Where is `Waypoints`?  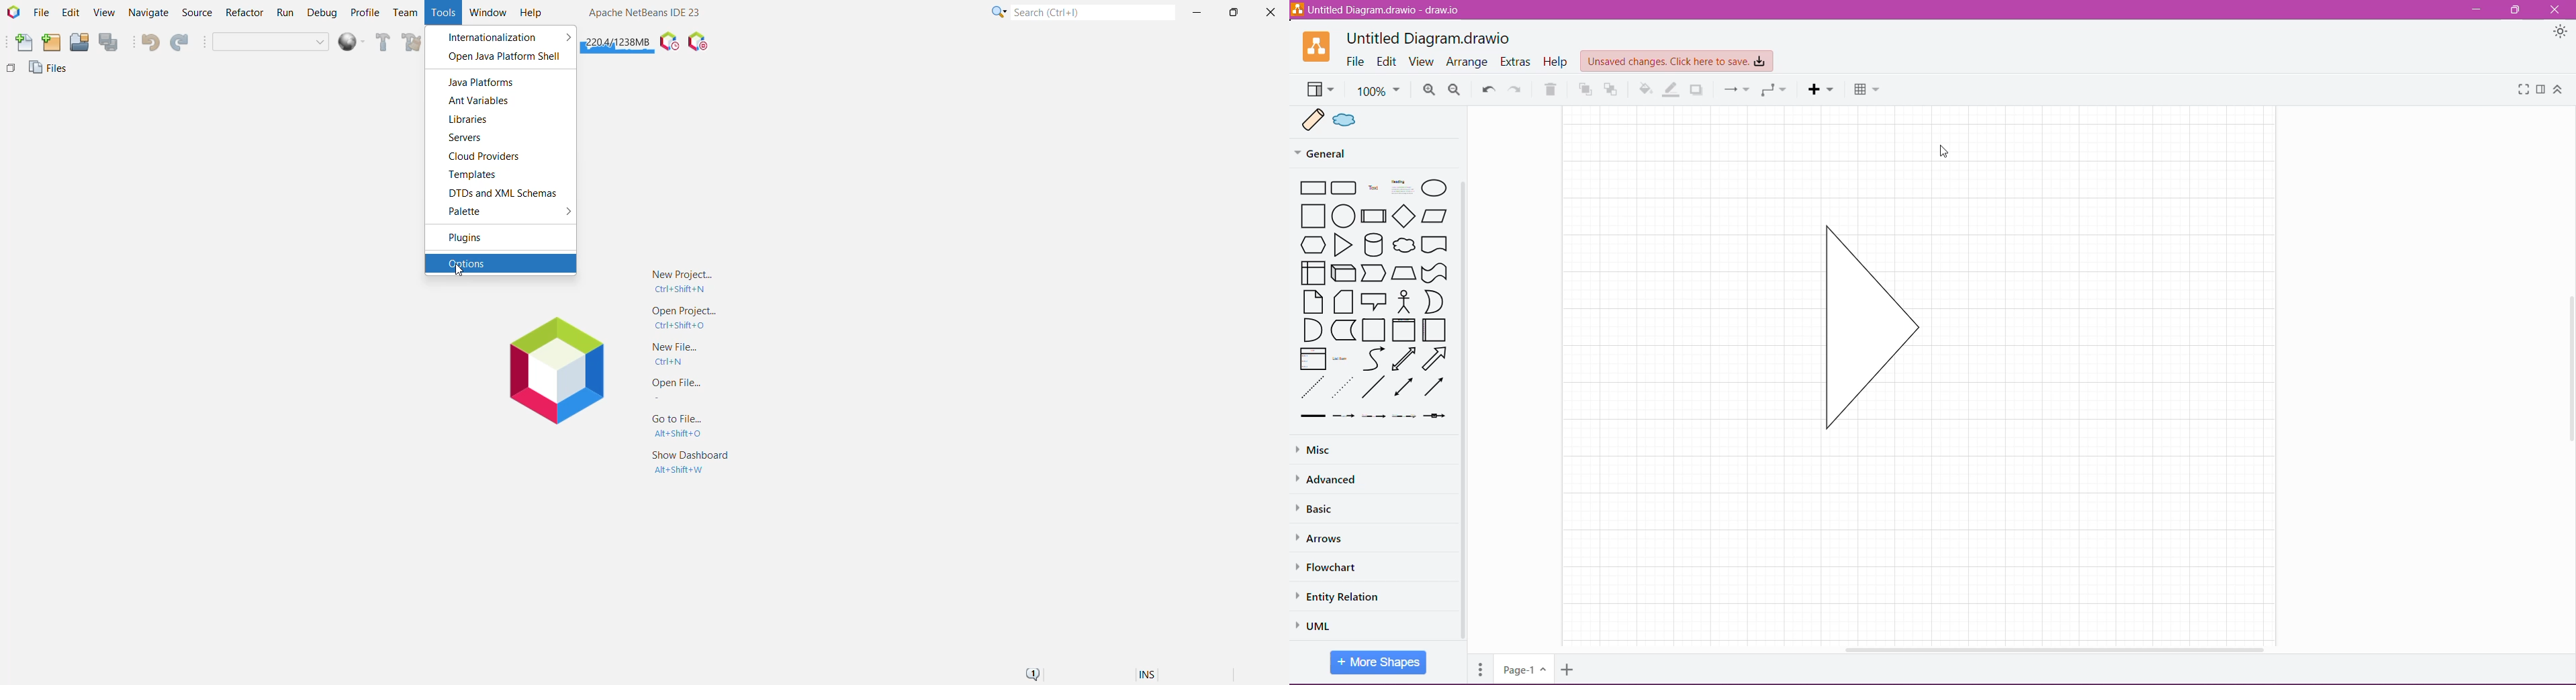 Waypoints is located at coordinates (1774, 90).